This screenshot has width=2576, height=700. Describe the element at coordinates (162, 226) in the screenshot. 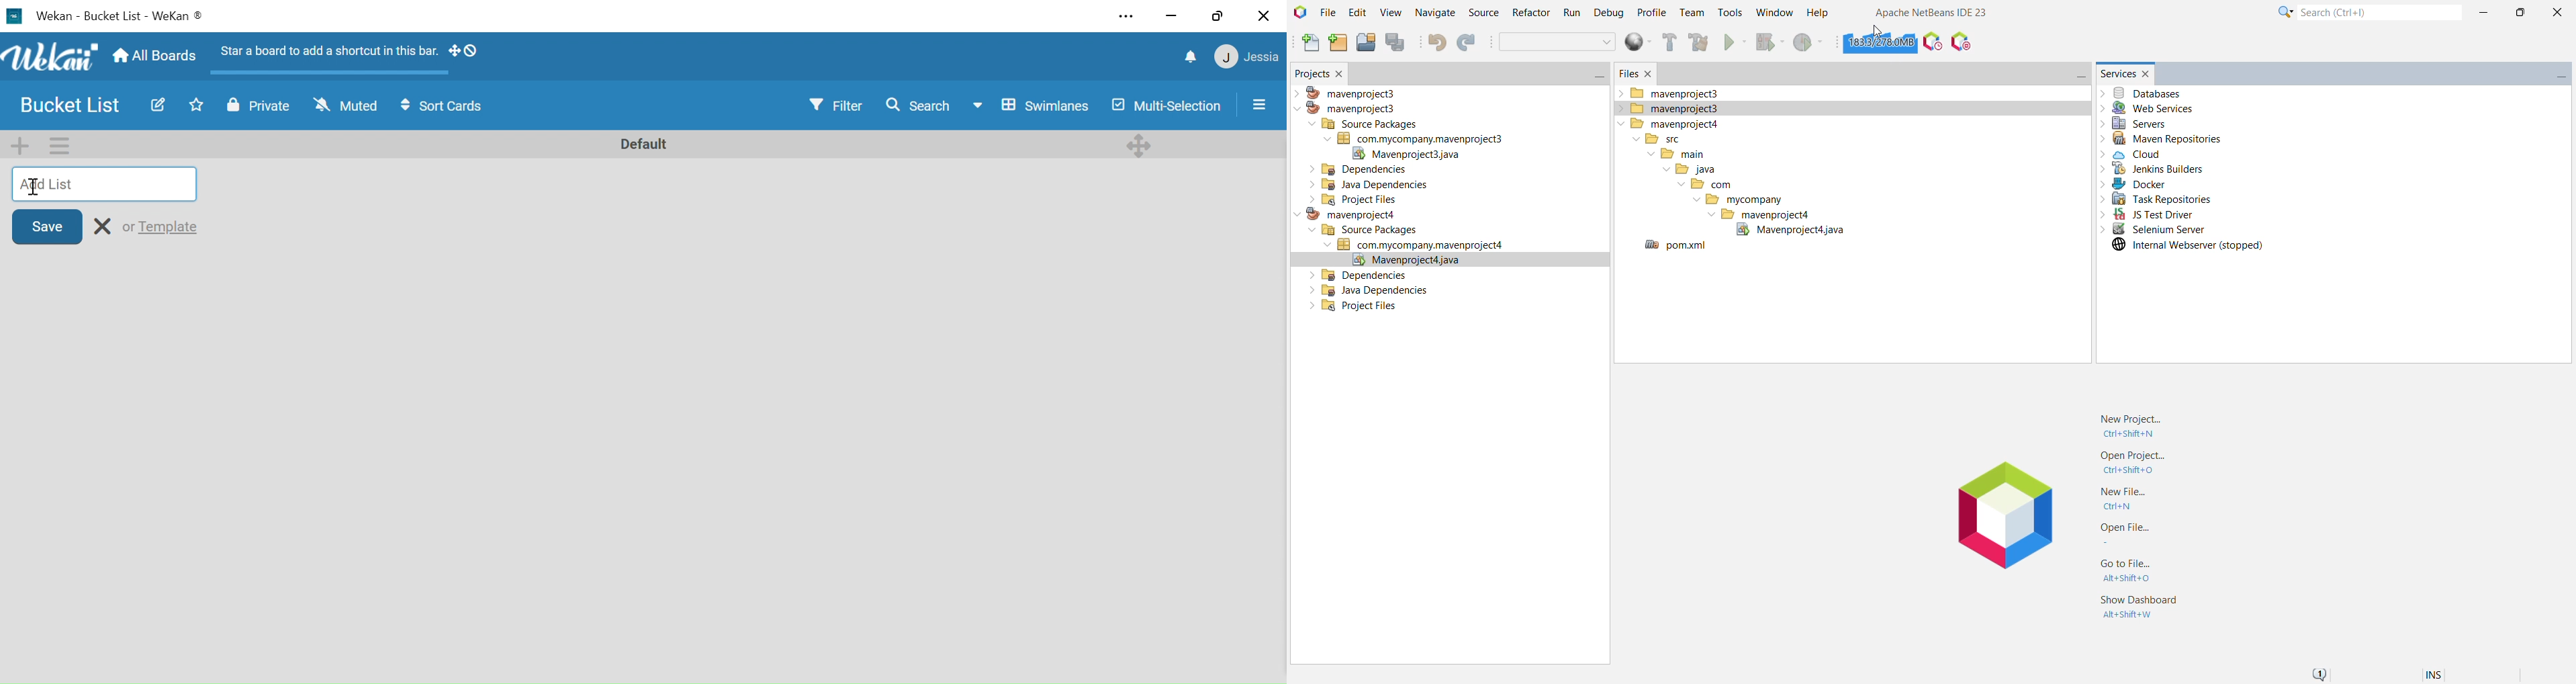

I see `or Template` at that location.